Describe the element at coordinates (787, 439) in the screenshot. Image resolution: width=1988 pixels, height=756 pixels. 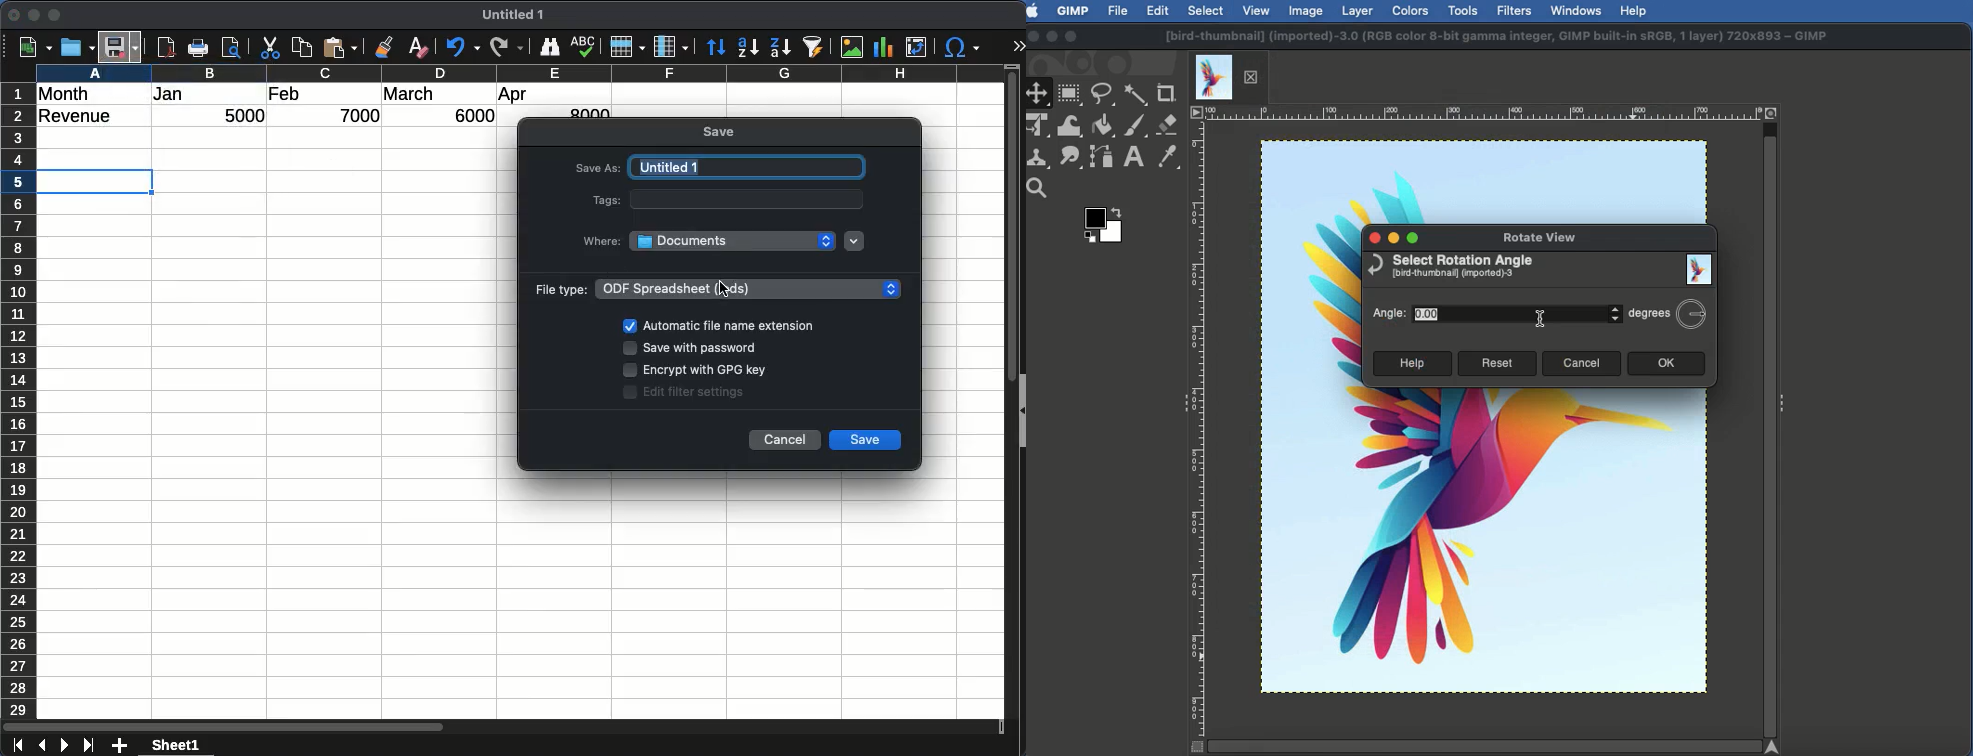
I see `cancel` at that location.